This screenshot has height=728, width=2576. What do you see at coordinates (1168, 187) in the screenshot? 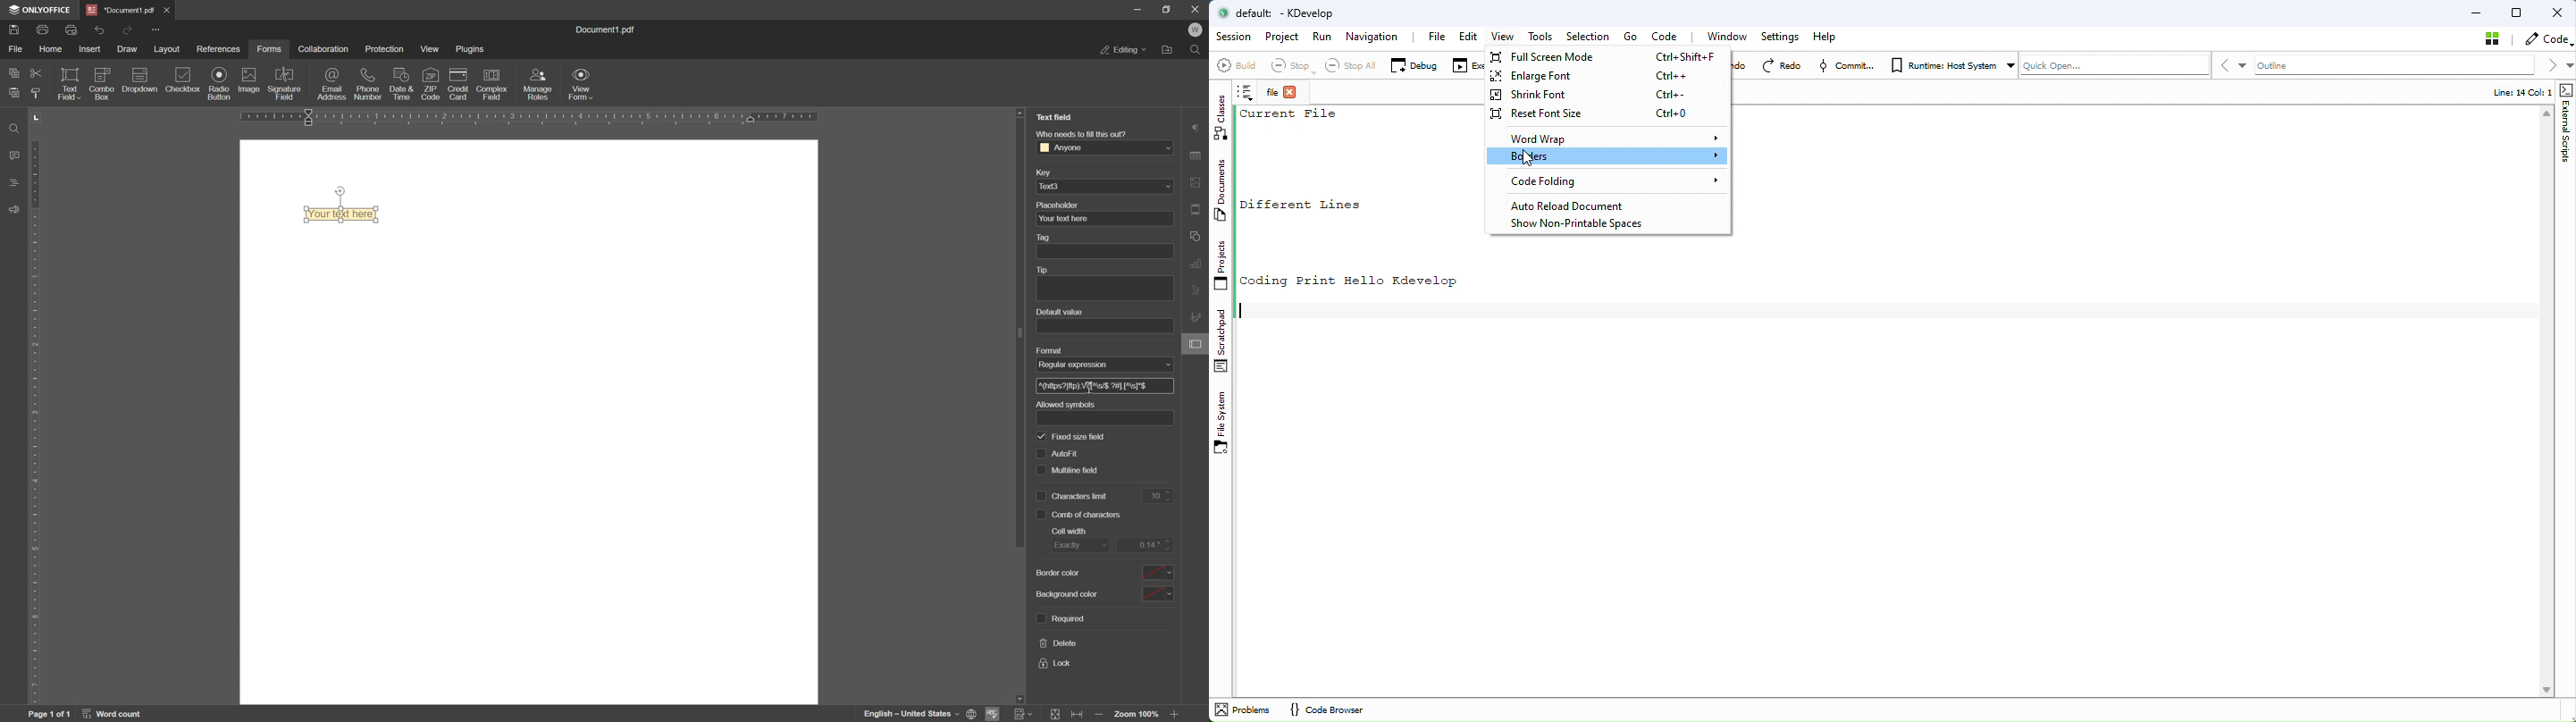
I see `drop down` at bounding box center [1168, 187].